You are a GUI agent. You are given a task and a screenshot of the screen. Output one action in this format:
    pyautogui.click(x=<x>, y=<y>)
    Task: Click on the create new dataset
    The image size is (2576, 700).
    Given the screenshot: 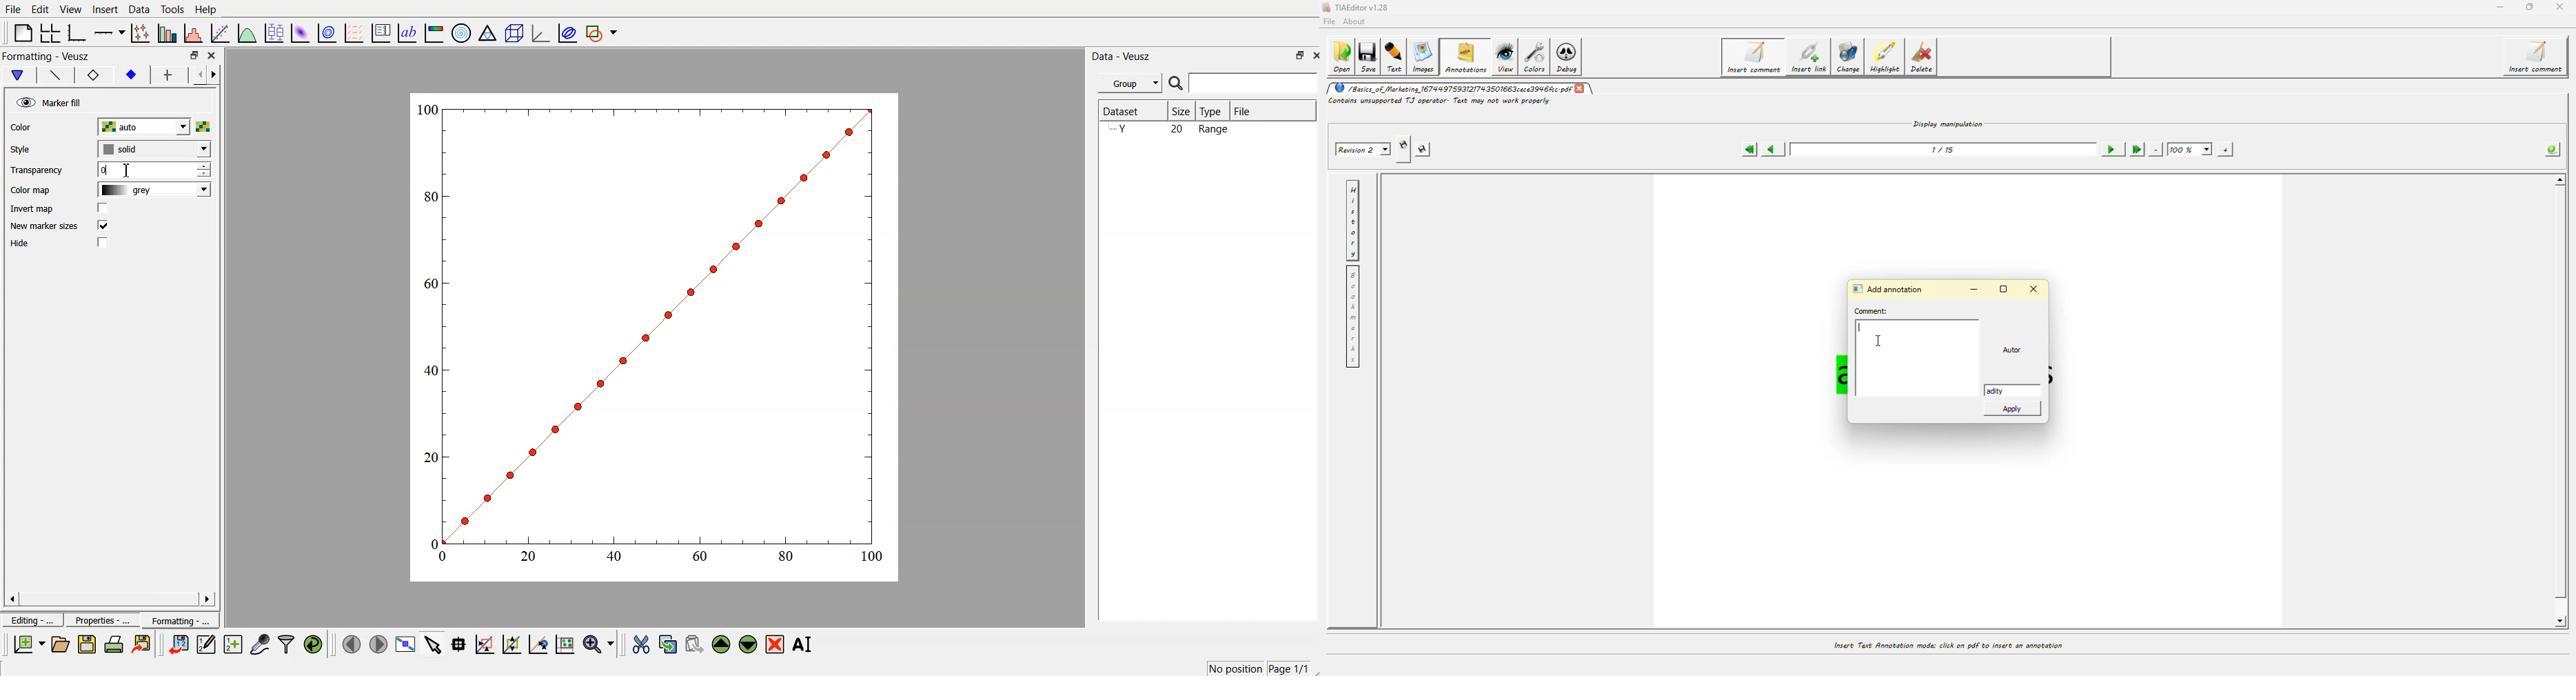 What is the action you would take?
    pyautogui.click(x=232, y=642)
    